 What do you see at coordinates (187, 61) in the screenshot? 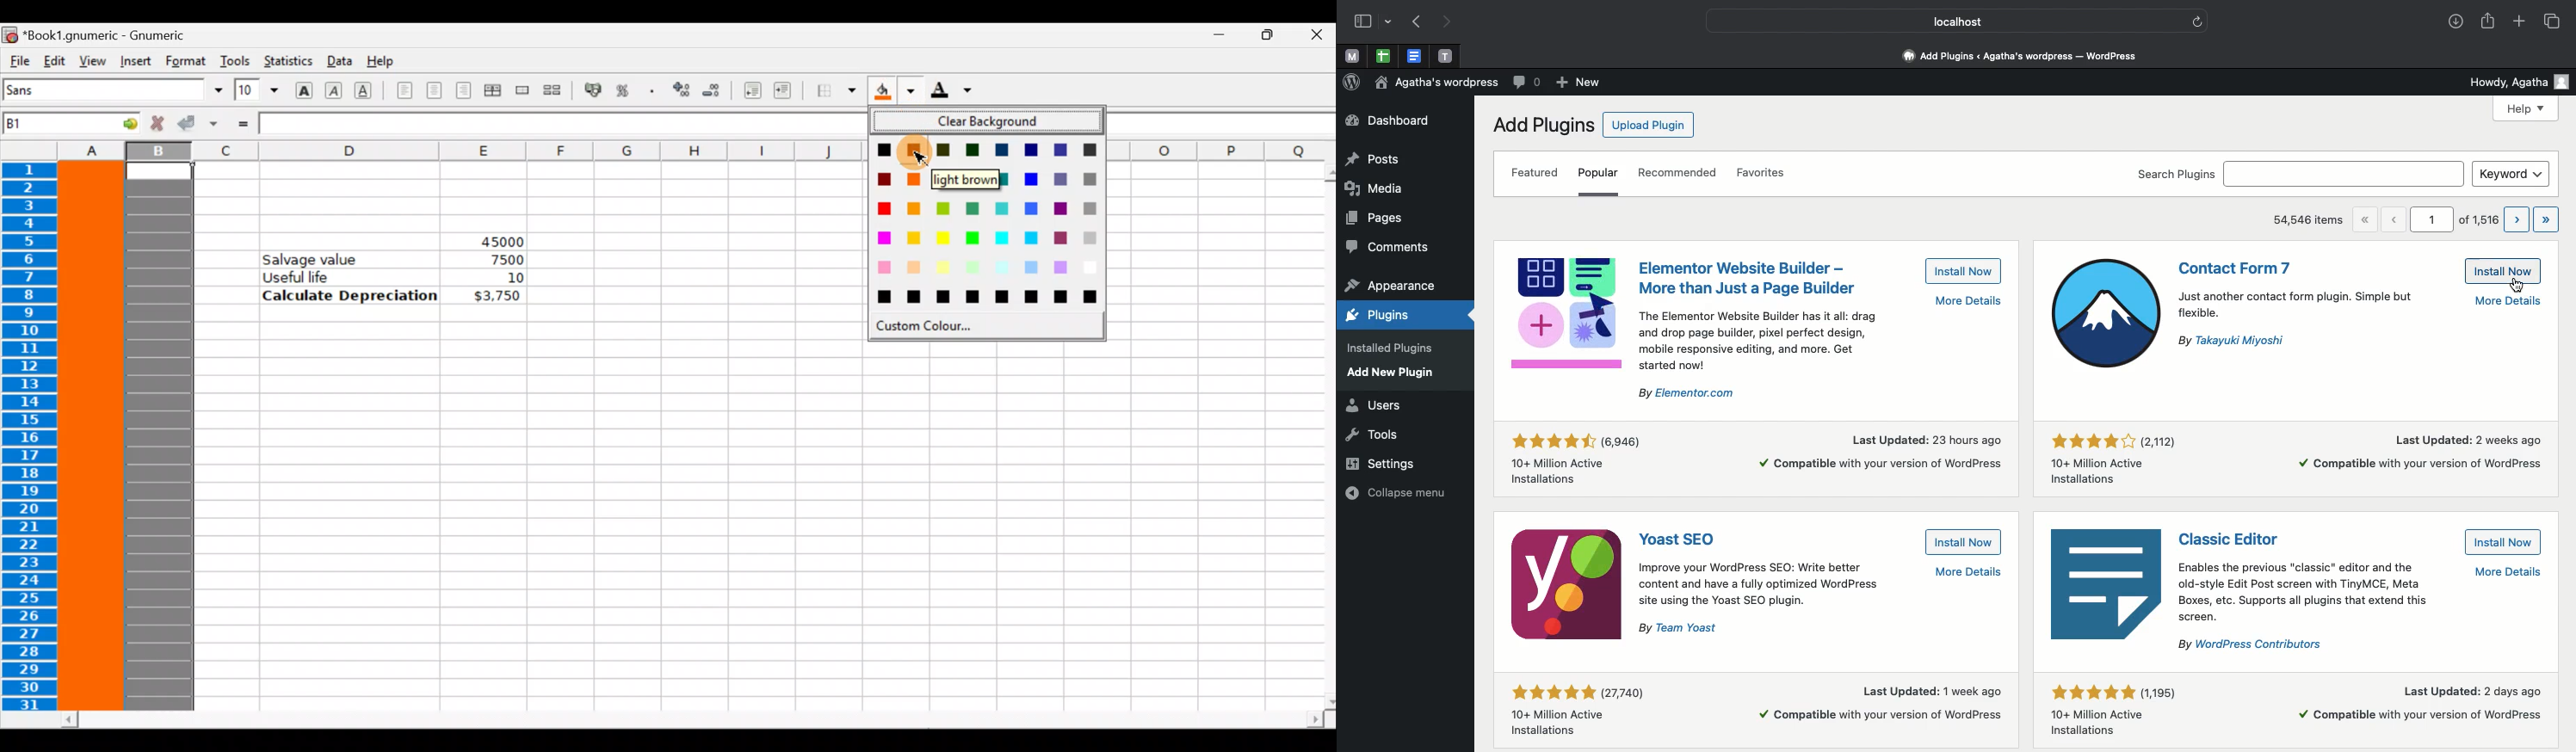
I see `Format` at bounding box center [187, 61].